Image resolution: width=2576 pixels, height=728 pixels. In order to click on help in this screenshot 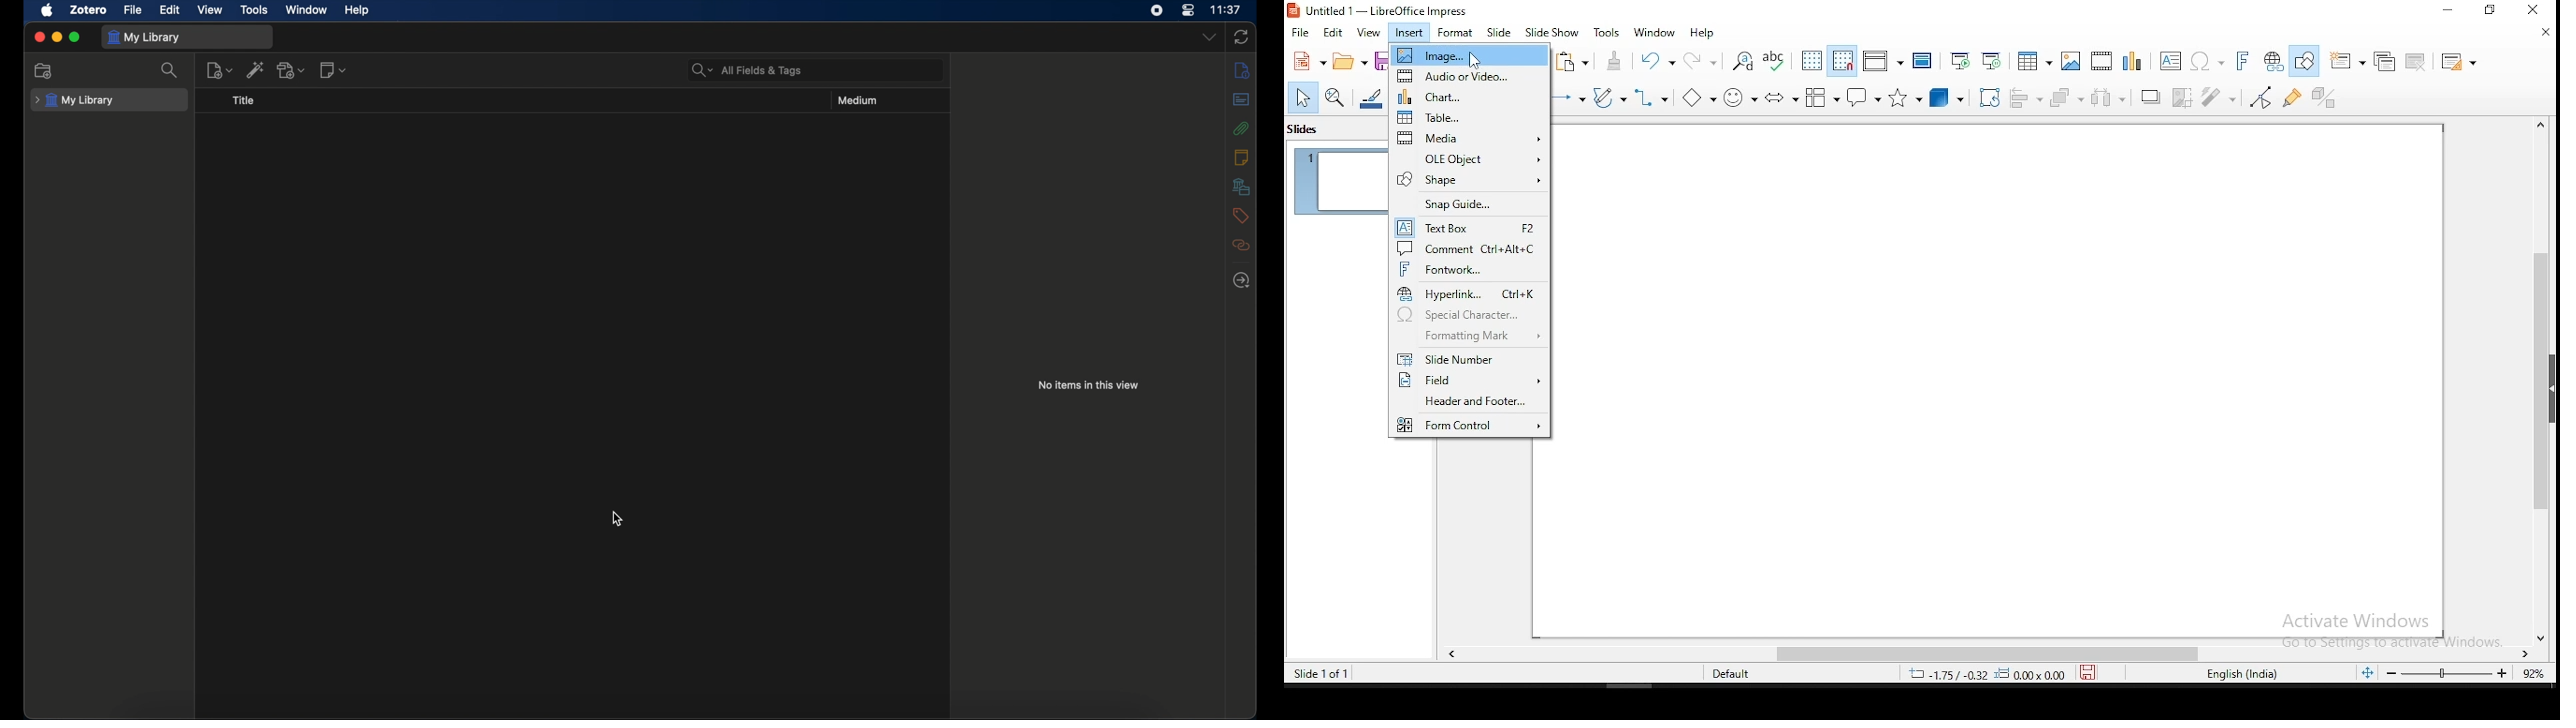, I will do `click(357, 11)`.